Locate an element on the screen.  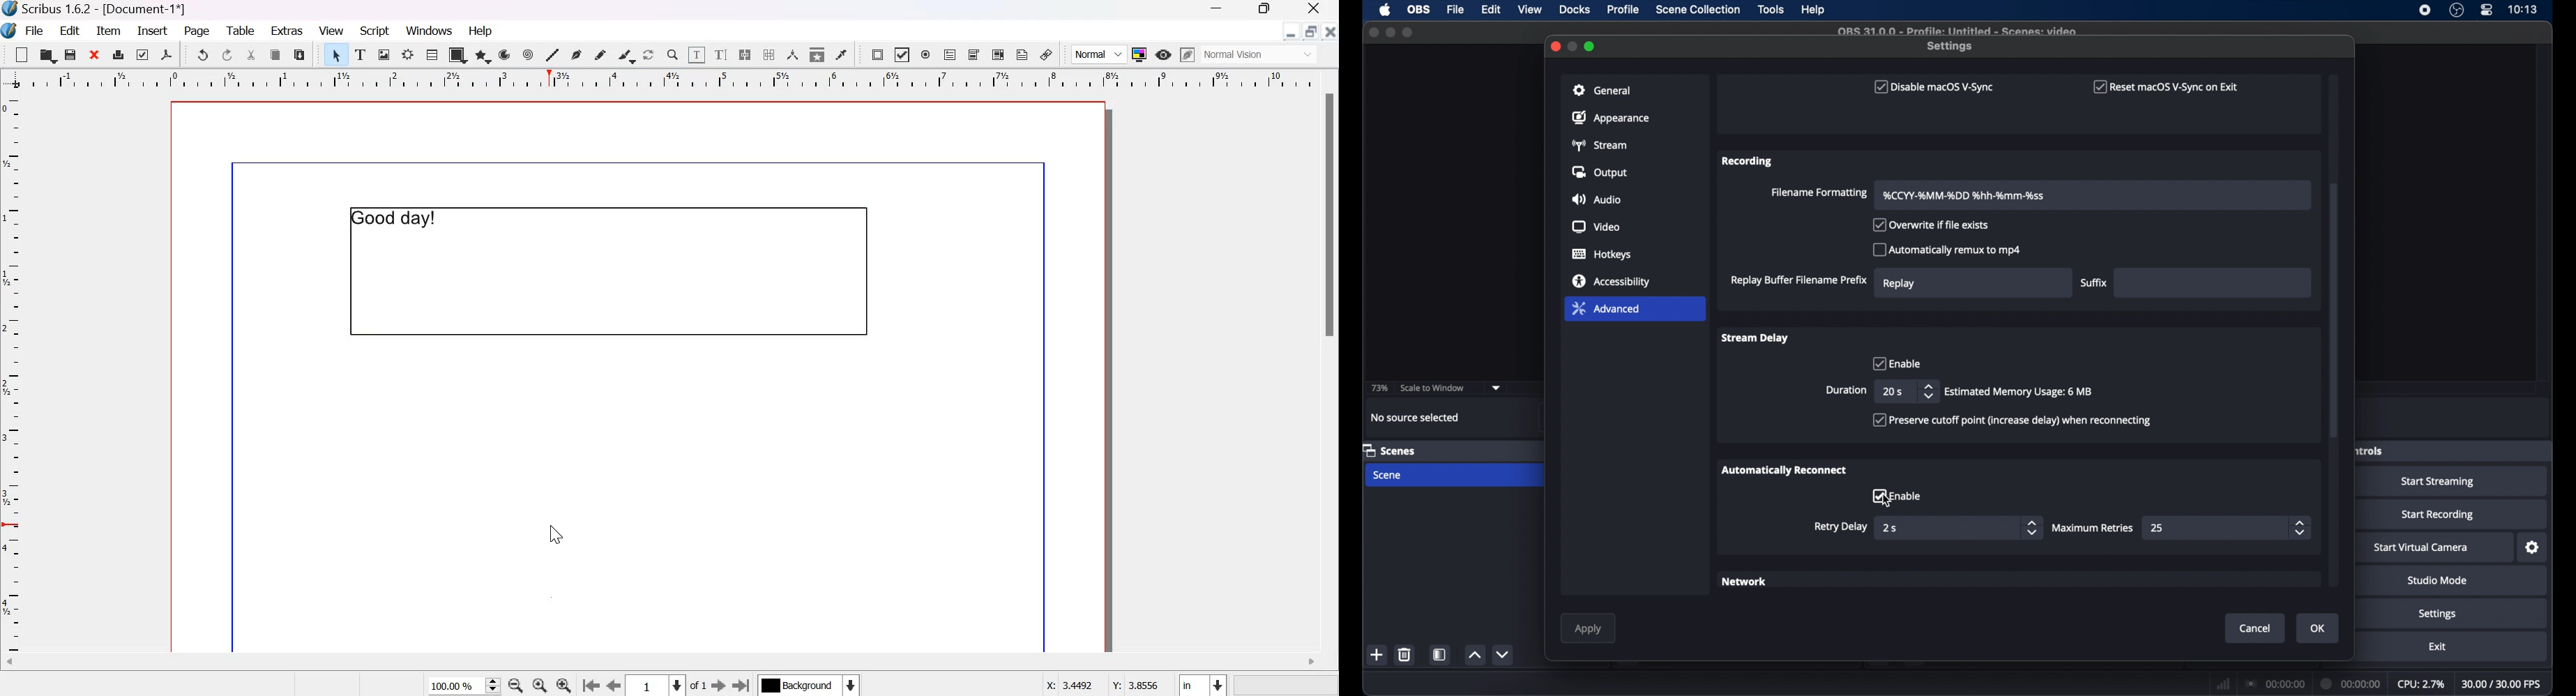
minimize is located at coordinates (1573, 46).